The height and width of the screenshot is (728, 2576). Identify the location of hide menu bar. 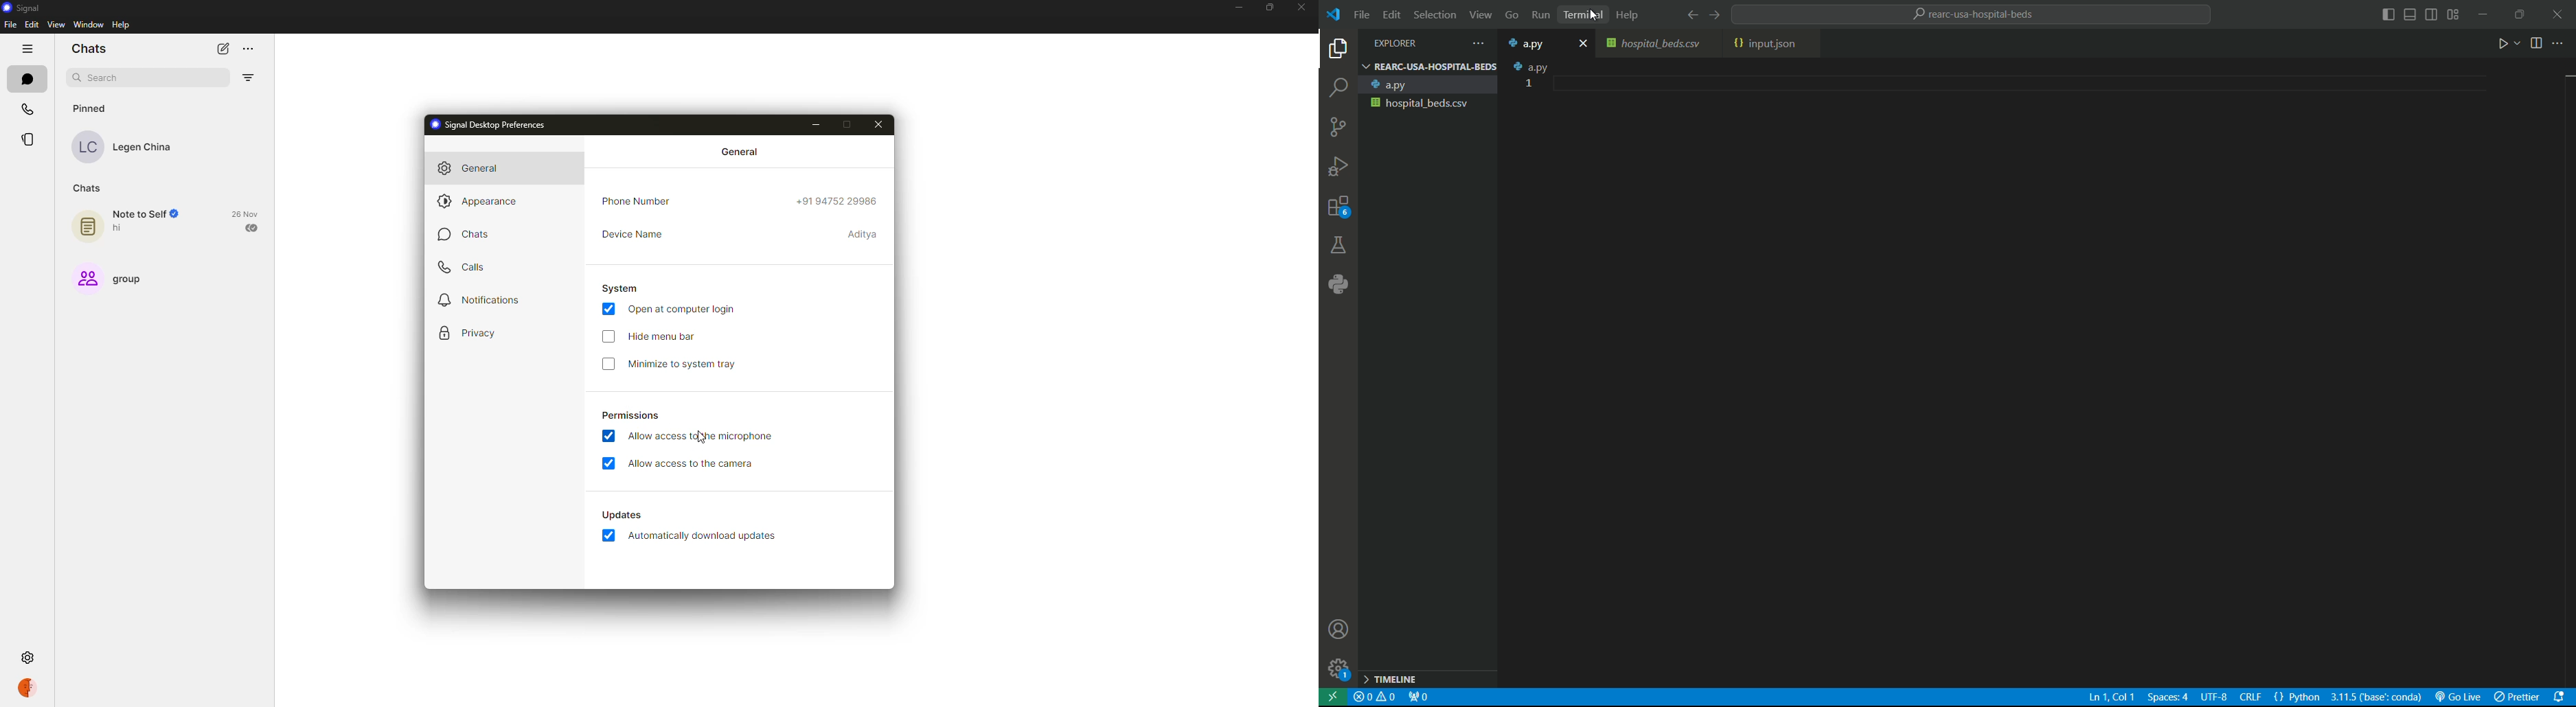
(663, 337).